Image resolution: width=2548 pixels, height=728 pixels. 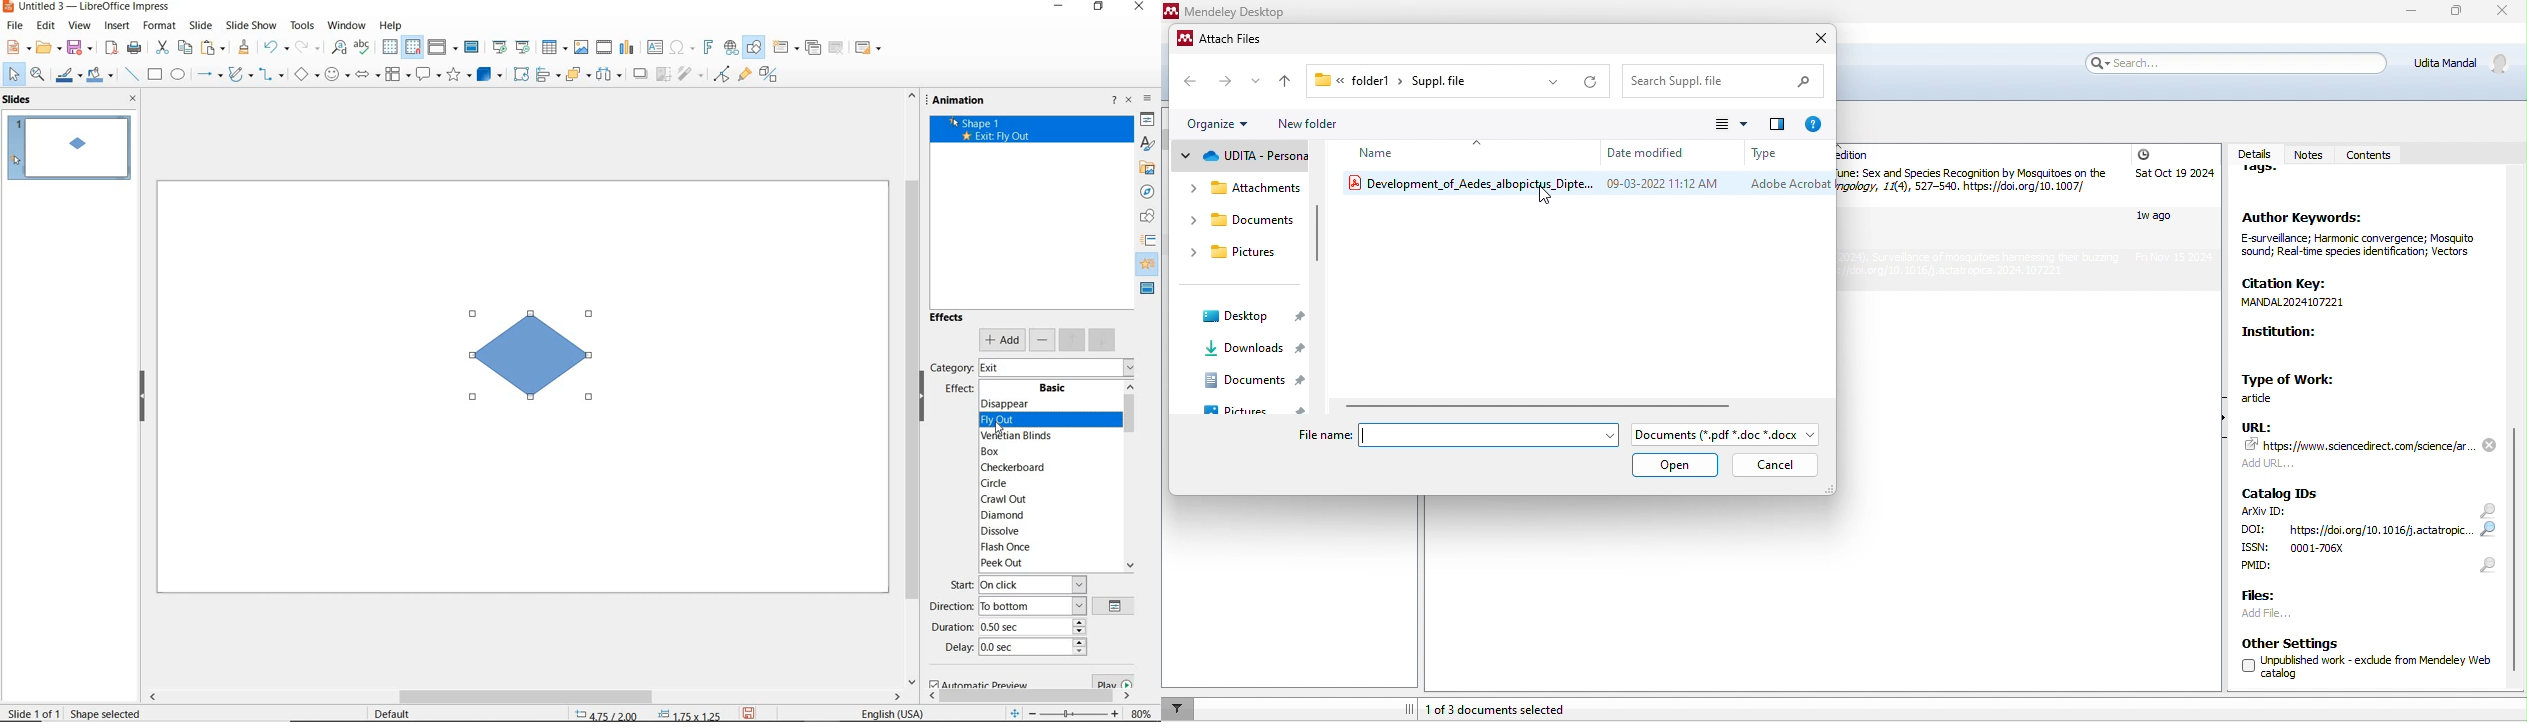 What do you see at coordinates (610, 76) in the screenshot?
I see `objects to distribute` at bounding box center [610, 76].